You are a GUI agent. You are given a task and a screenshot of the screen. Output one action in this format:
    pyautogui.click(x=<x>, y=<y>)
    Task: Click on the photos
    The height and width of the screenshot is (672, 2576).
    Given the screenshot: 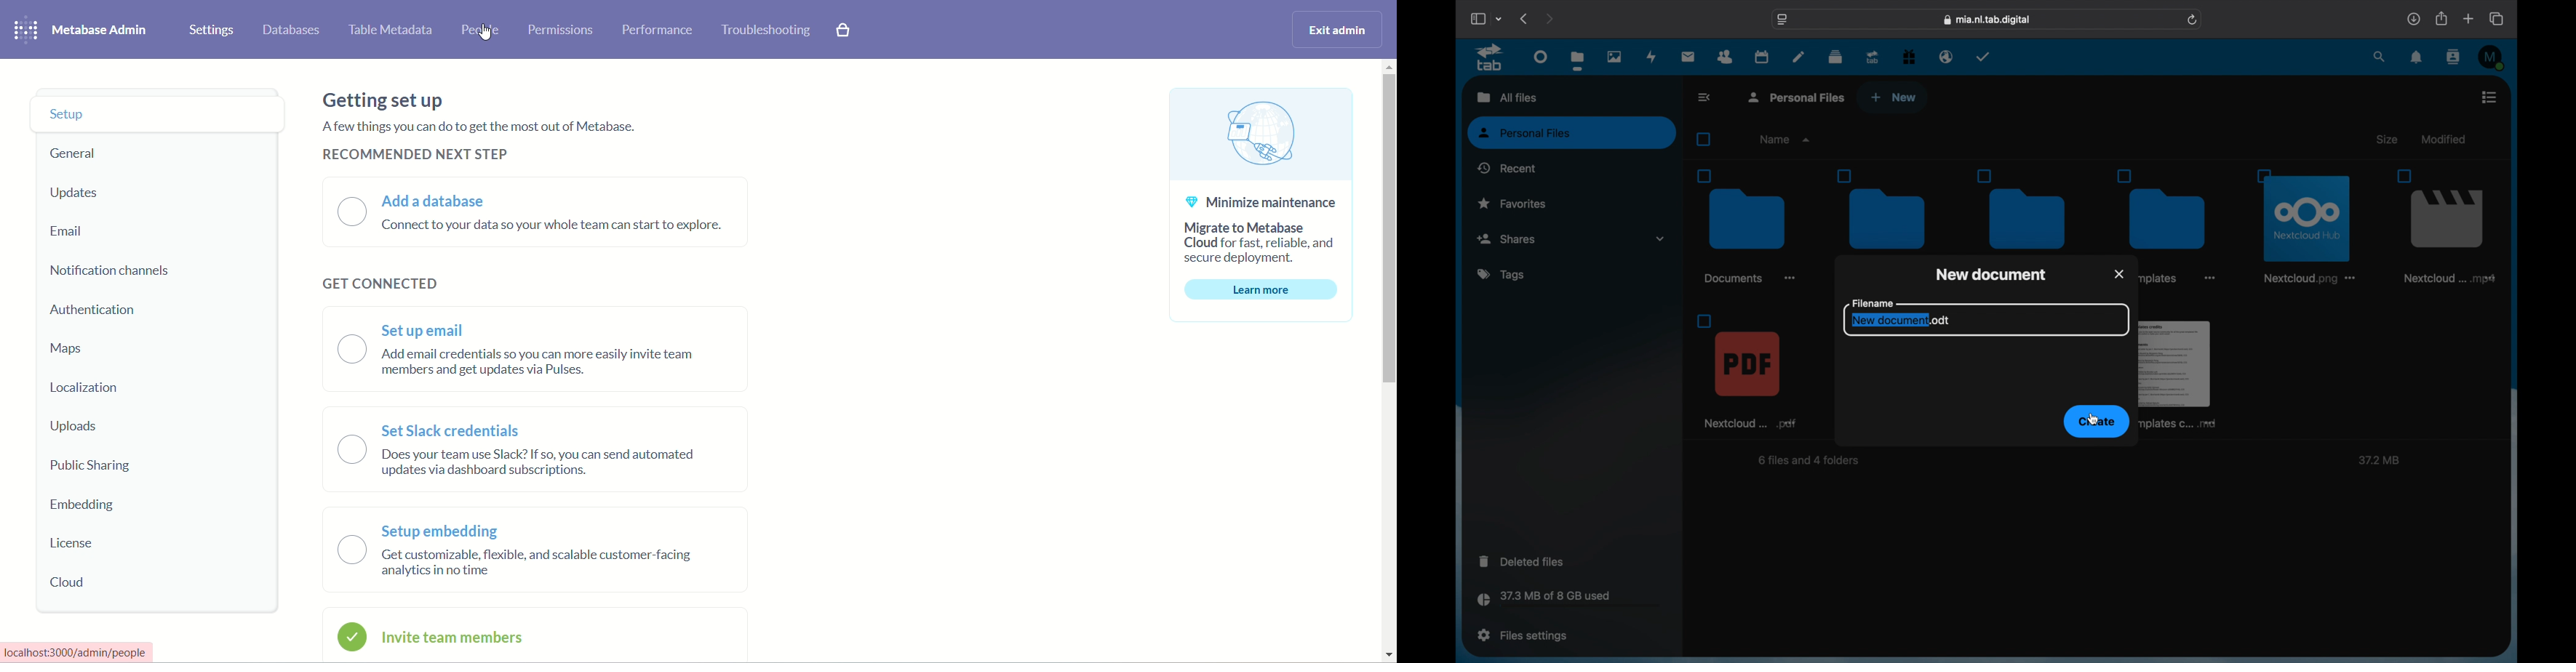 What is the action you would take?
    pyautogui.click(x=1615, y=56)
    